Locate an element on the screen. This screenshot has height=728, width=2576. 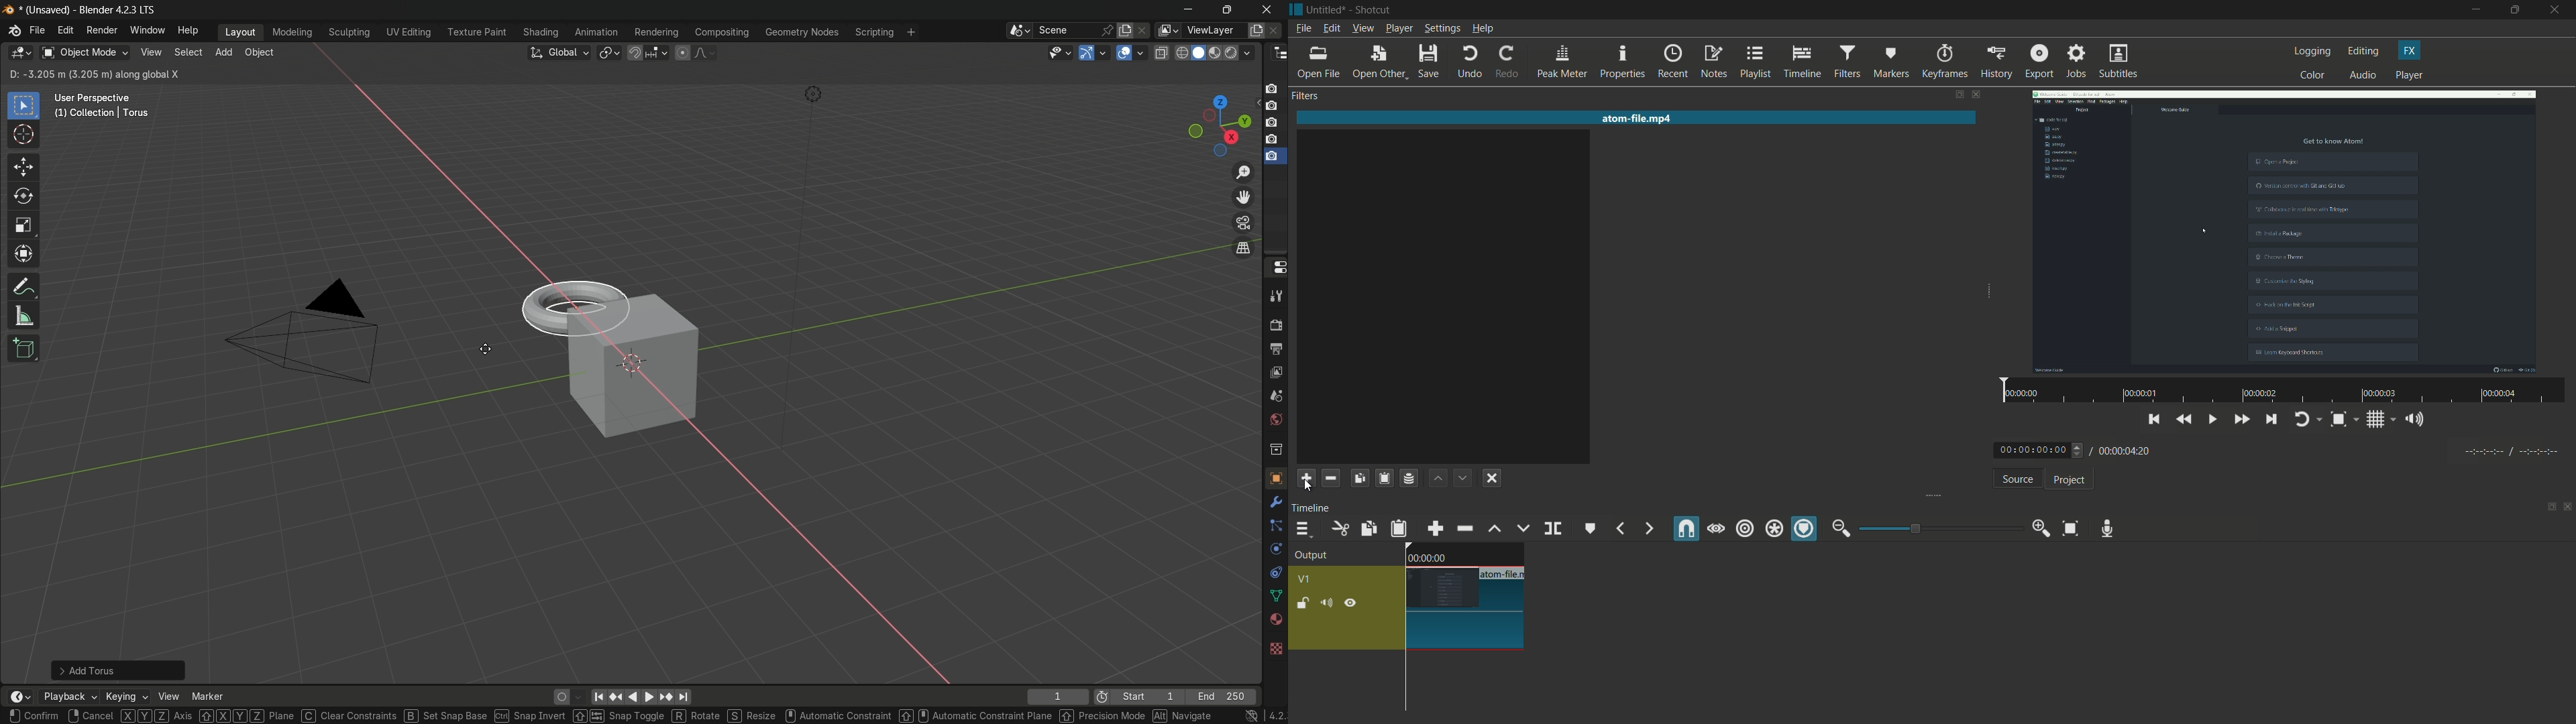
camera is located at coordinates (303, 331).